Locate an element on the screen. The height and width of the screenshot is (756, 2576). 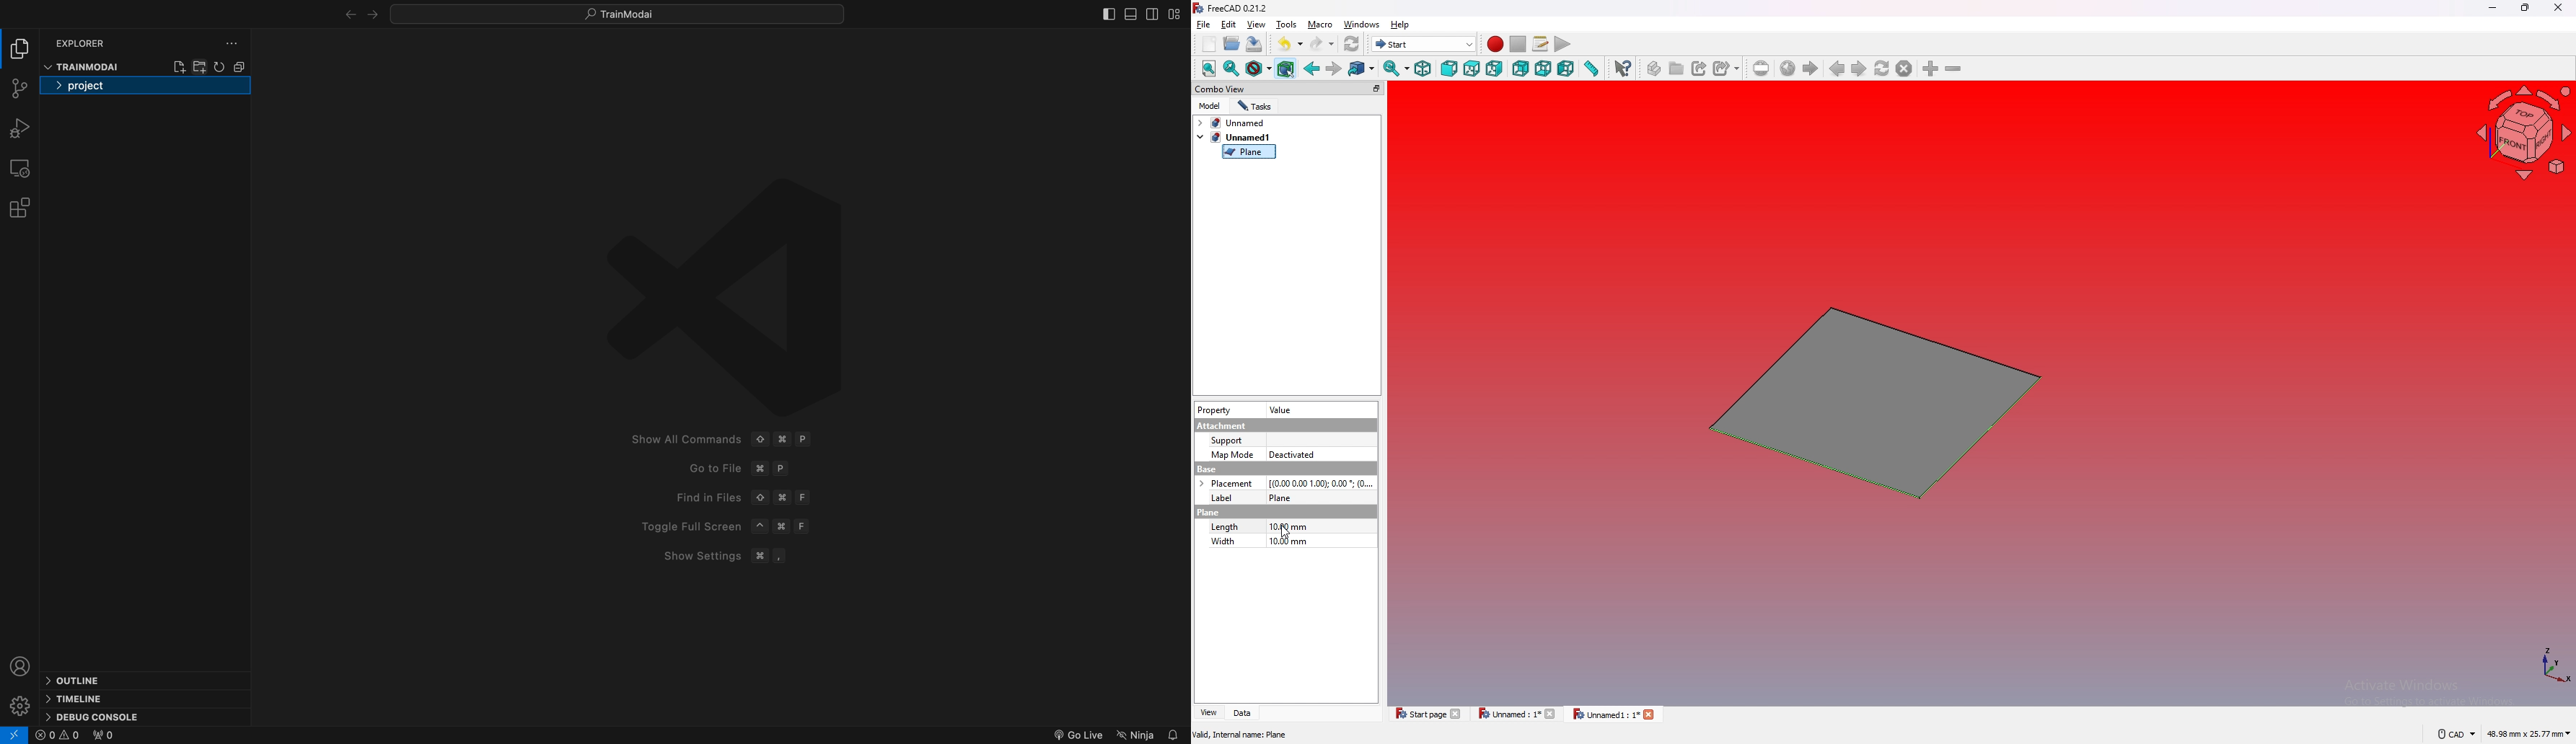
0 is located at coordinates (57, 735).